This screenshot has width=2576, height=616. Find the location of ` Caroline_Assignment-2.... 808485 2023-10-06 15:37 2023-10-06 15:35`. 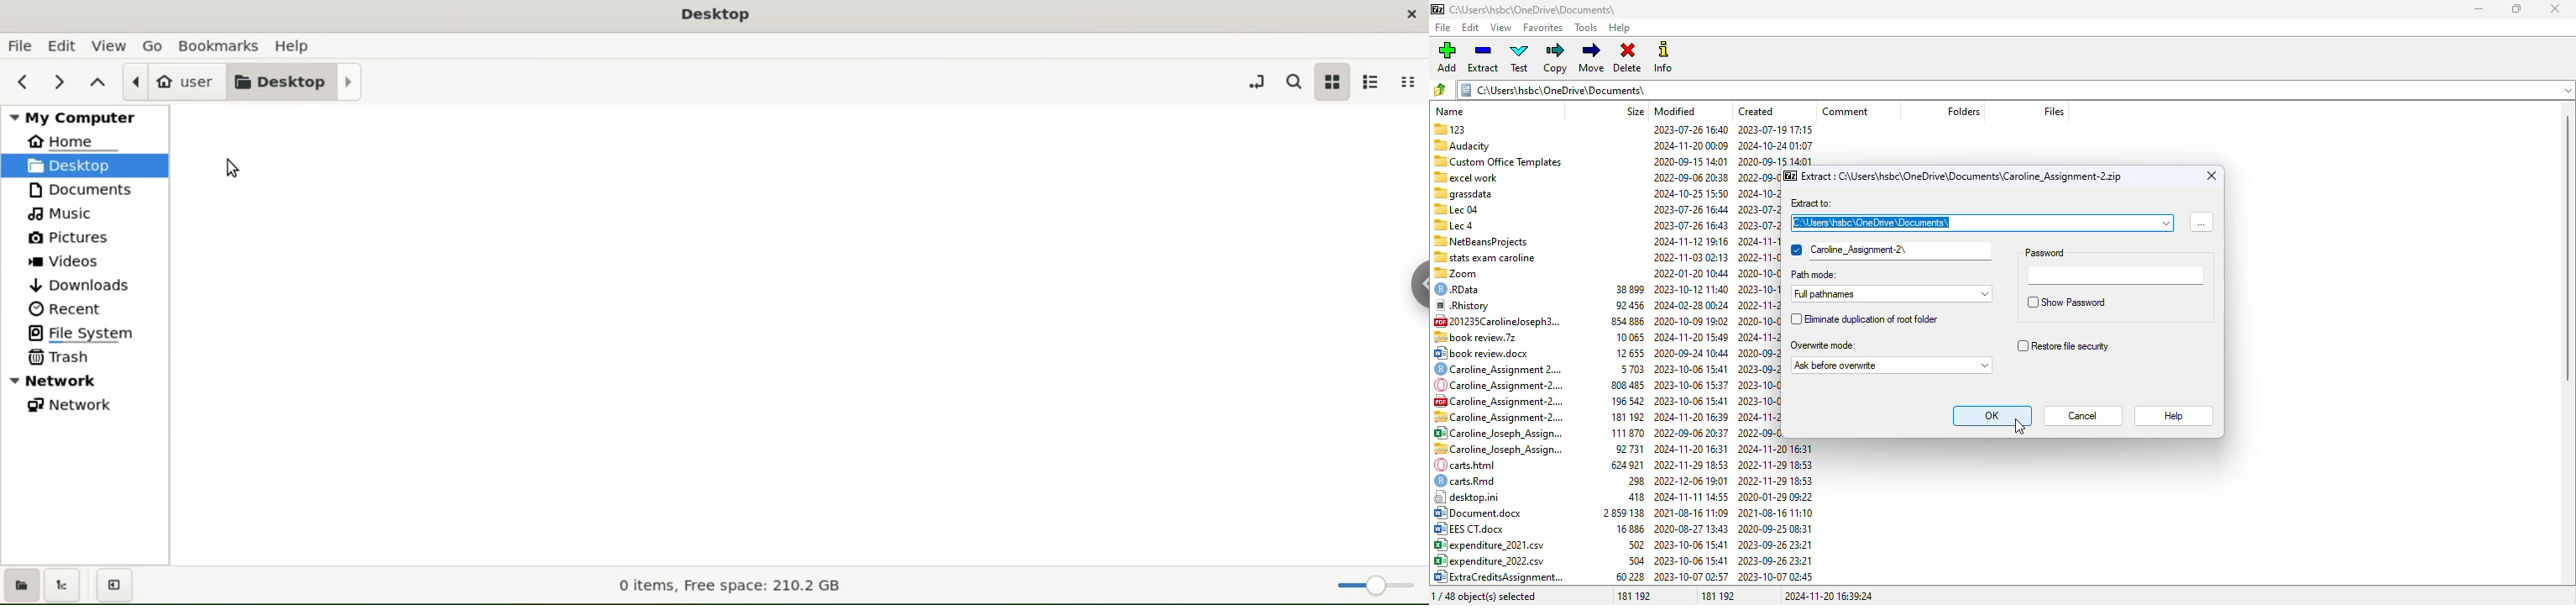

 Caroline_Assignment-2.... 808485 2023-10-06 15:37 2023-10-06 15:35 is located at coordinates (1624, 385).